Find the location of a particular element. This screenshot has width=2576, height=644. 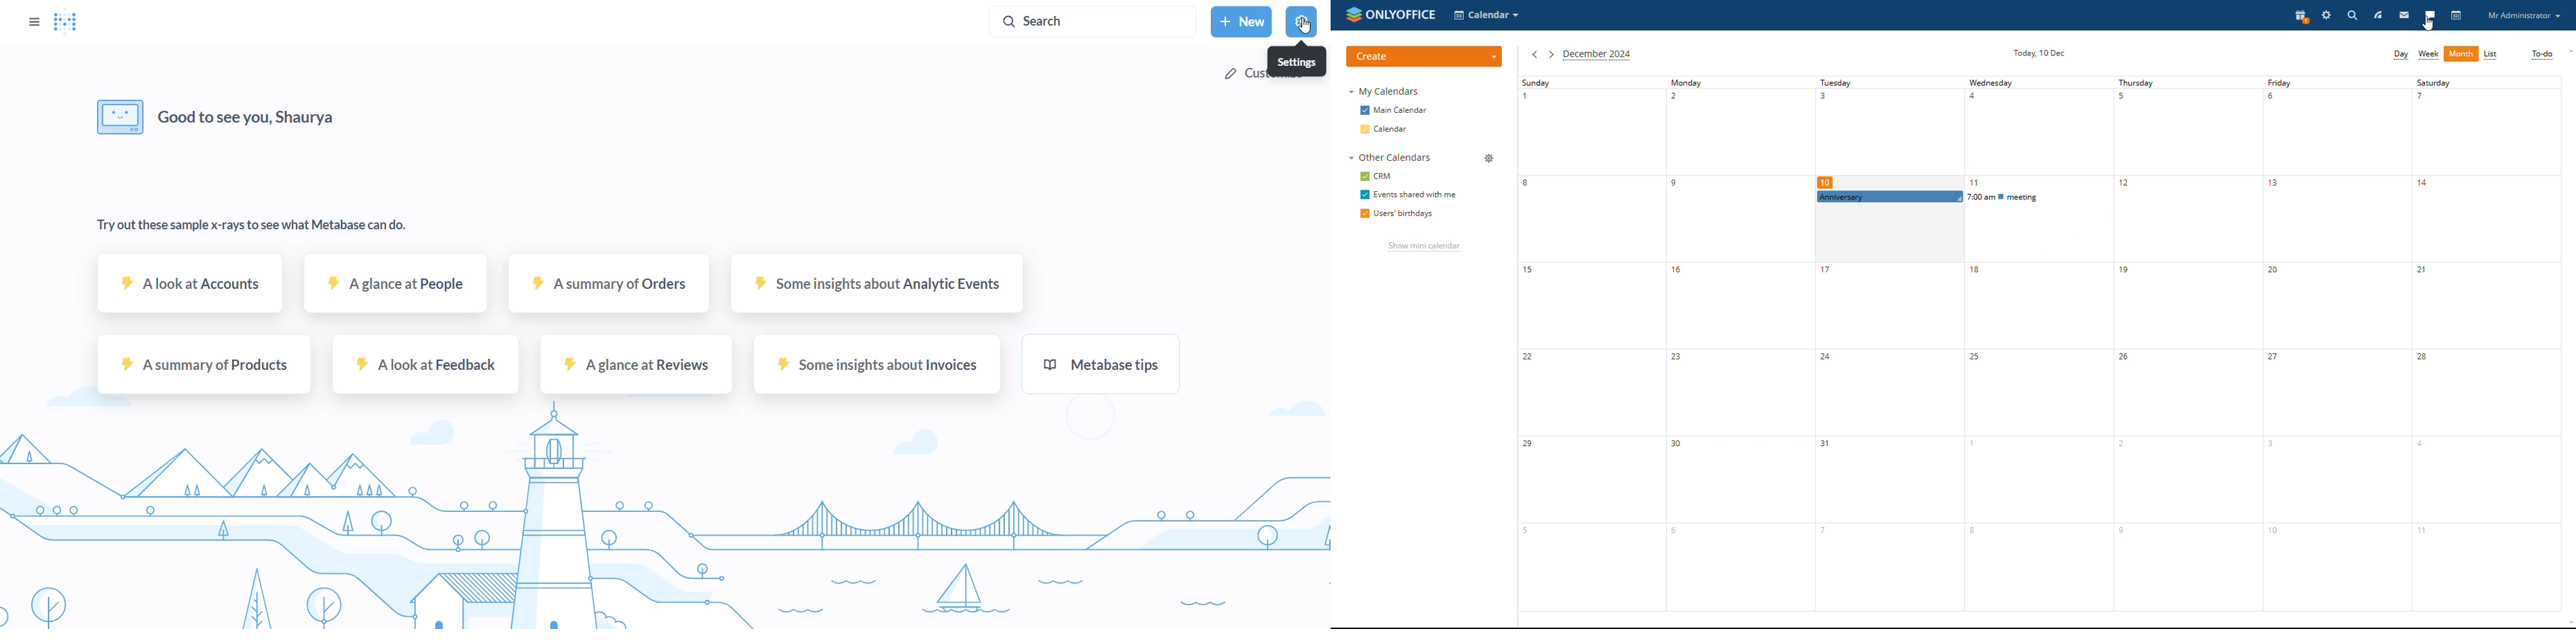

A look at accounts sample is located at coordinates (191, 289).